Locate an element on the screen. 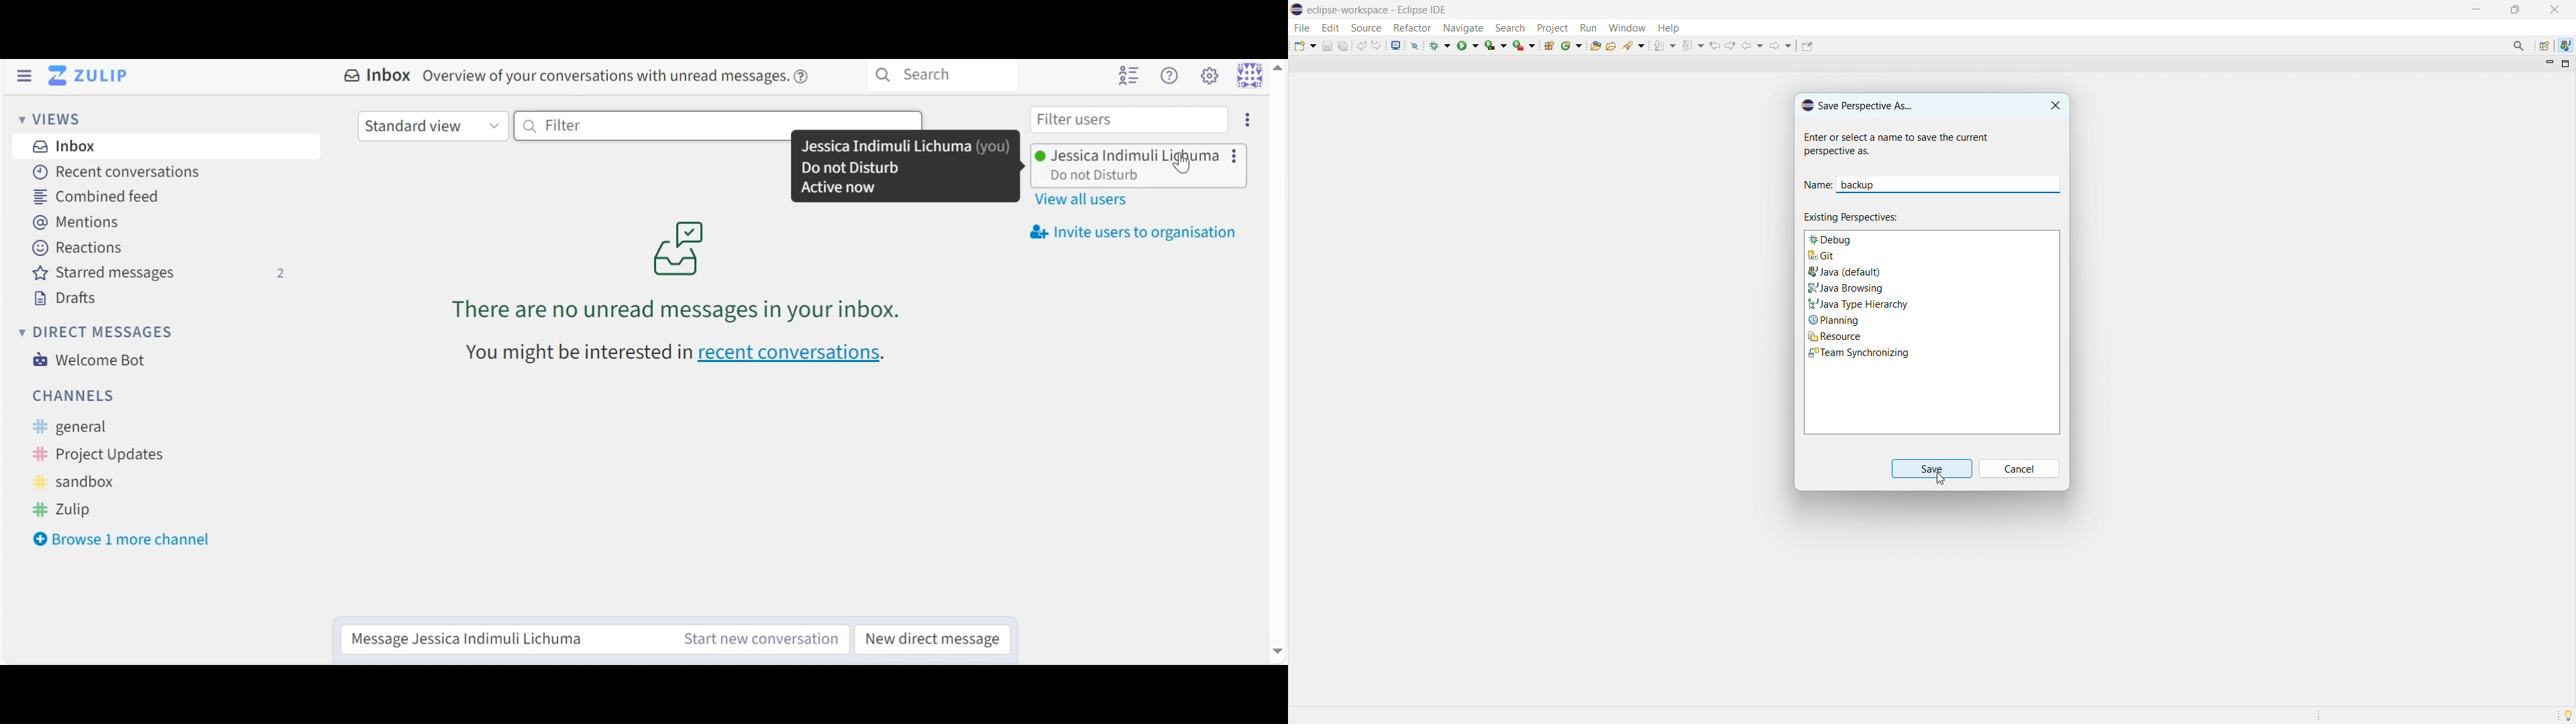  pop up is located at coordinates (910, 169).